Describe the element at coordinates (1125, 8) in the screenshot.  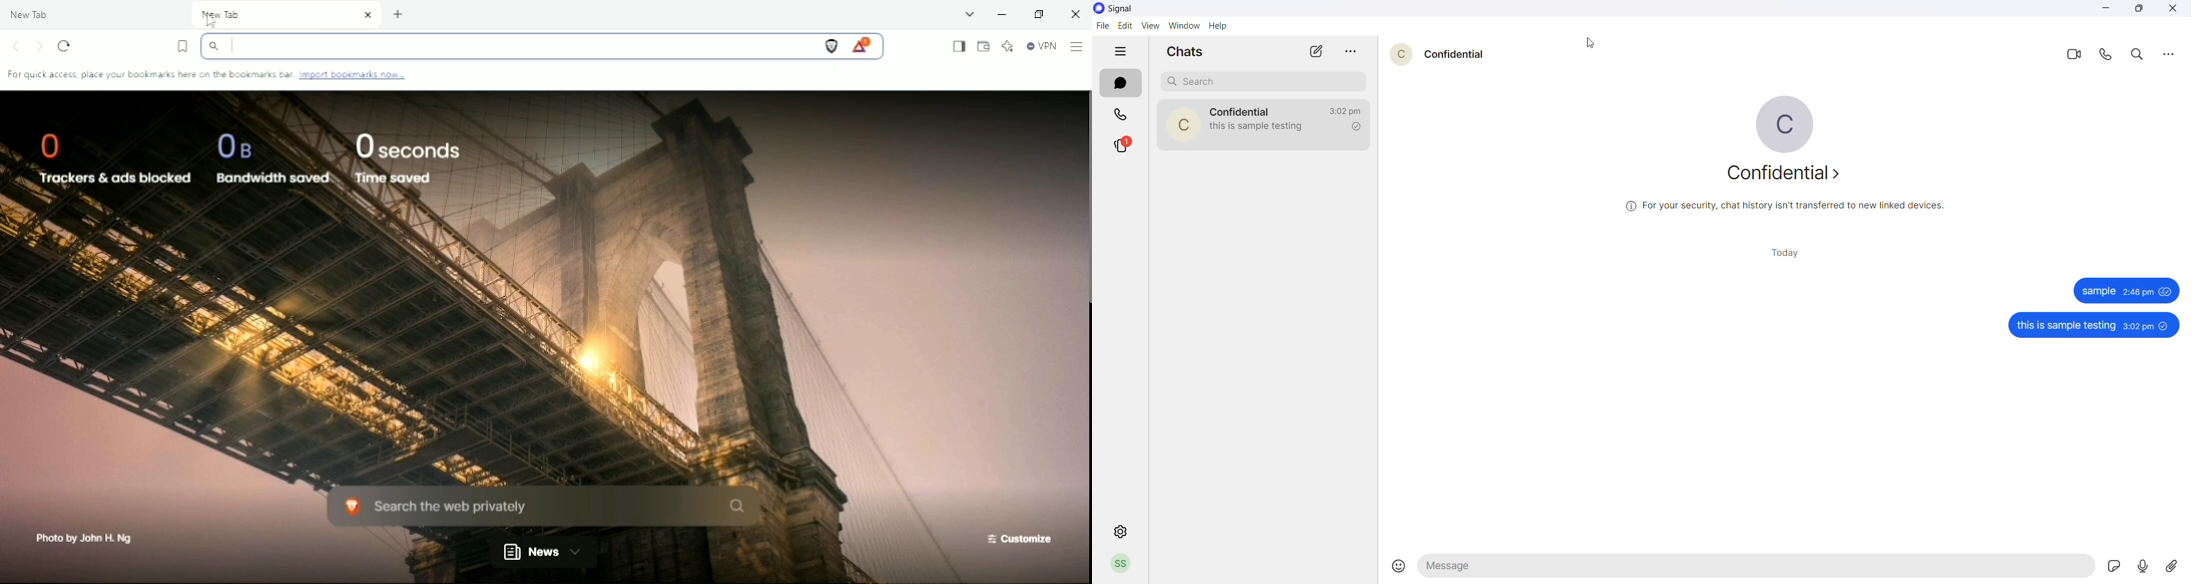
I see `application name and logo` at that location.